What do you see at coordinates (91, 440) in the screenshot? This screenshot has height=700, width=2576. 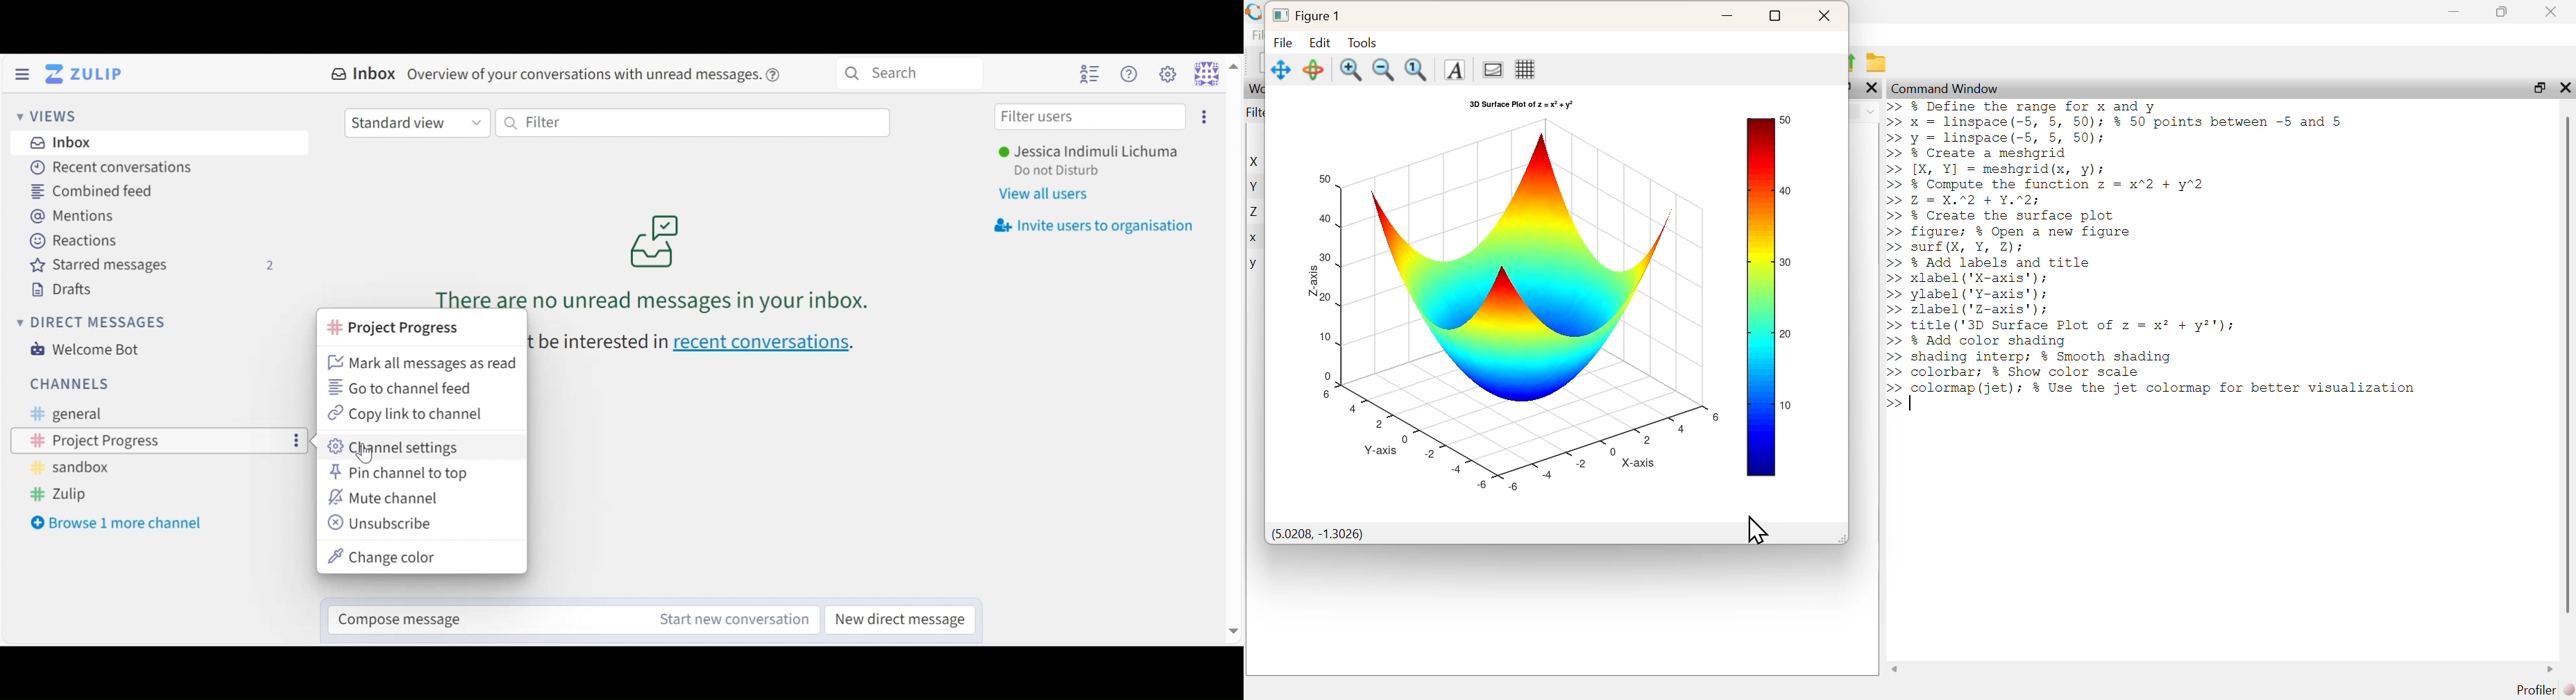 I see `# Project Progress` at bounding box center [91, 440].